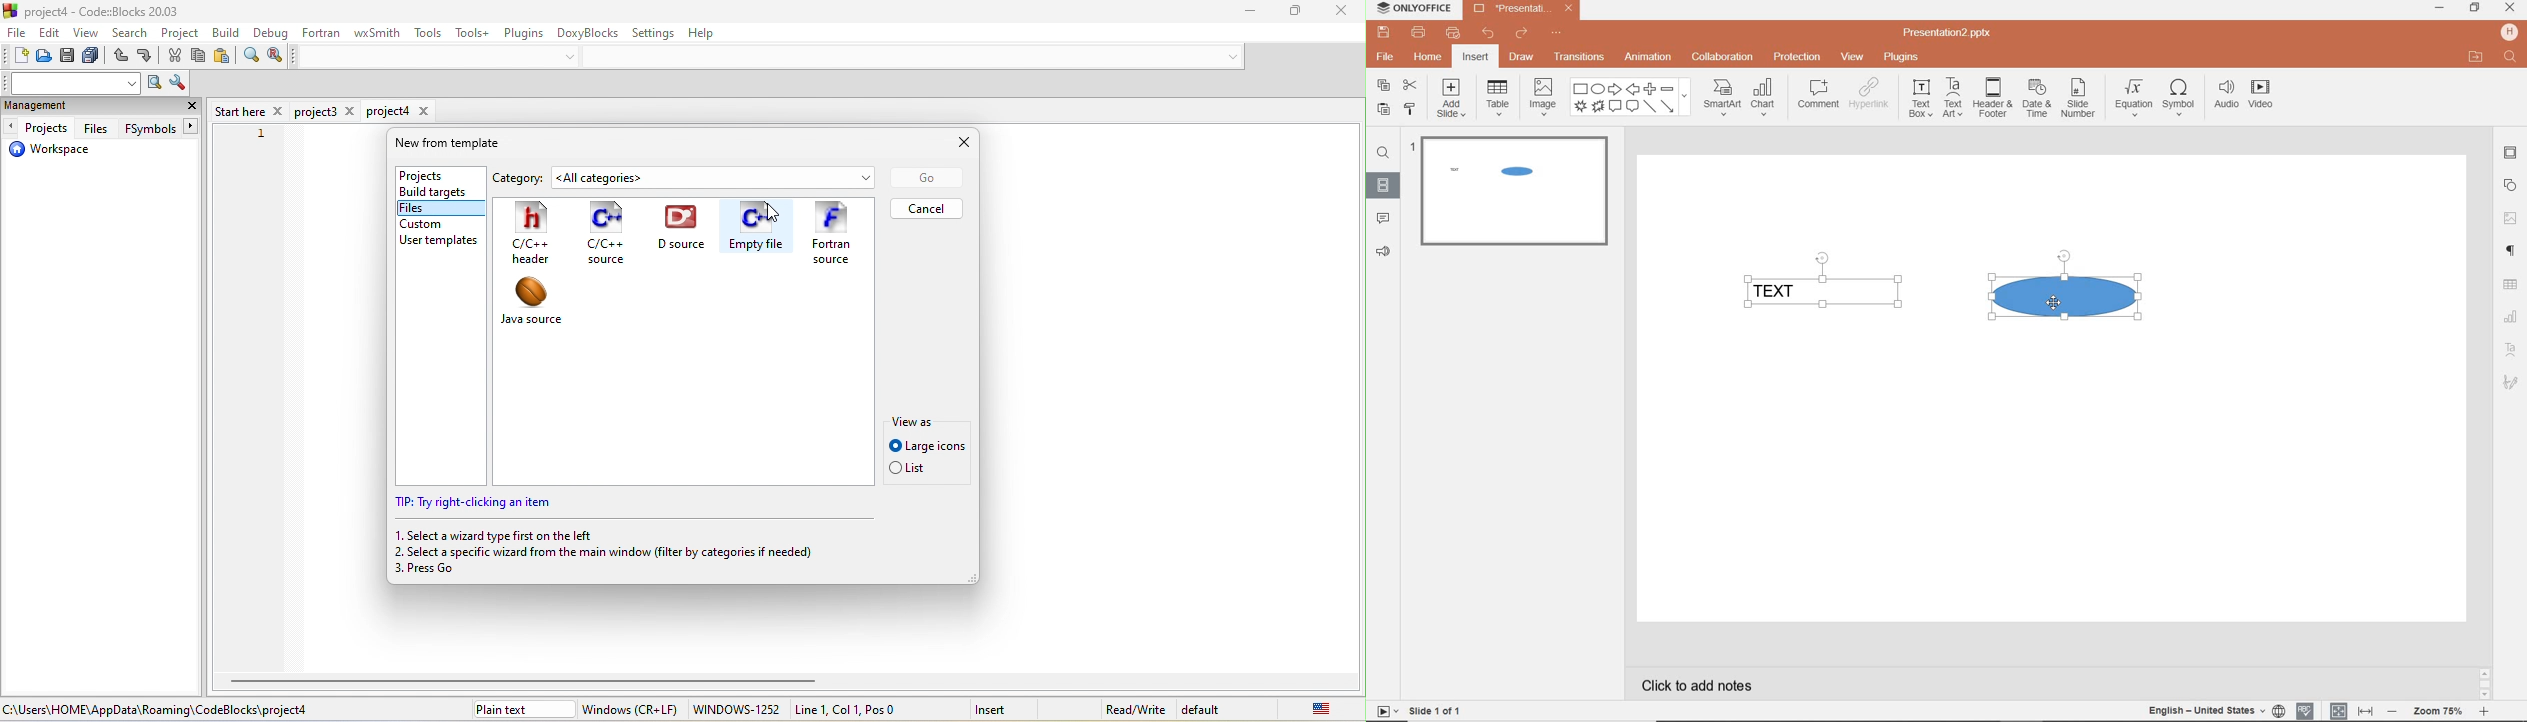 The height and width of the screenshot is (728, 2548). Describe the element at coordinates (120, 58) in the screenshot. I see `undo` at that location.